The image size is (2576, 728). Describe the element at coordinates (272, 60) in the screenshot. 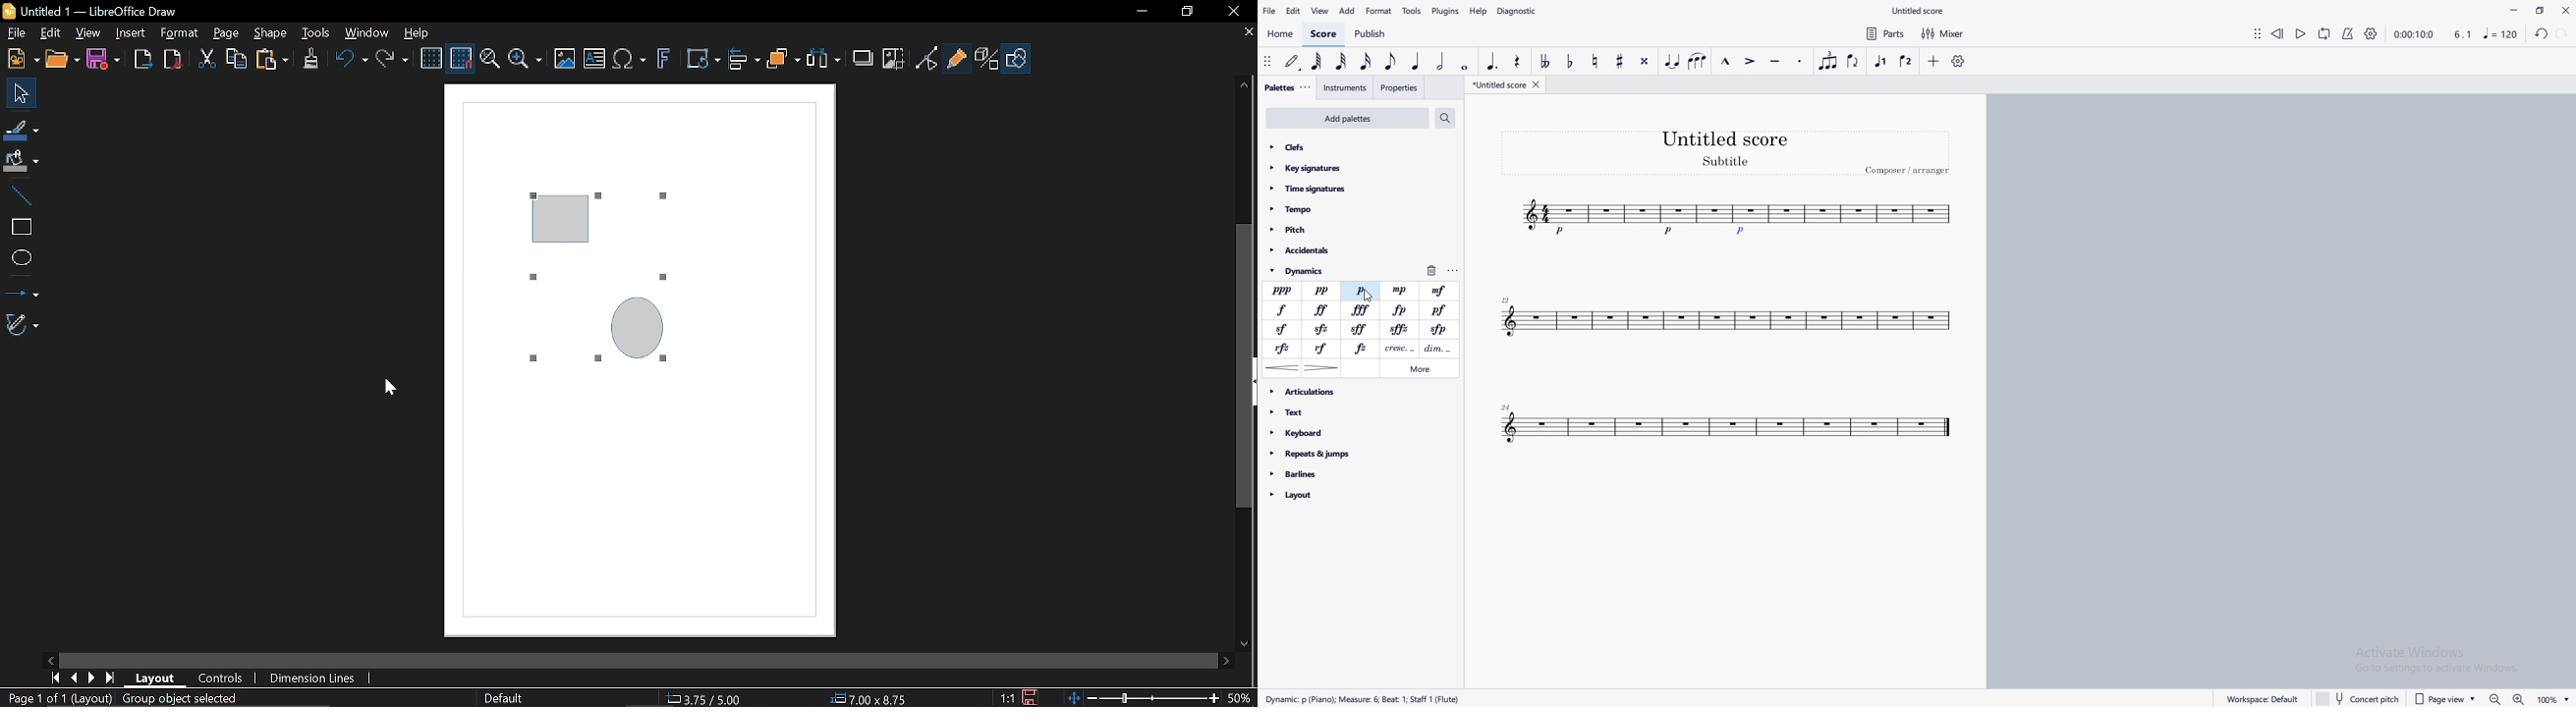

I see `Paste` at that location.